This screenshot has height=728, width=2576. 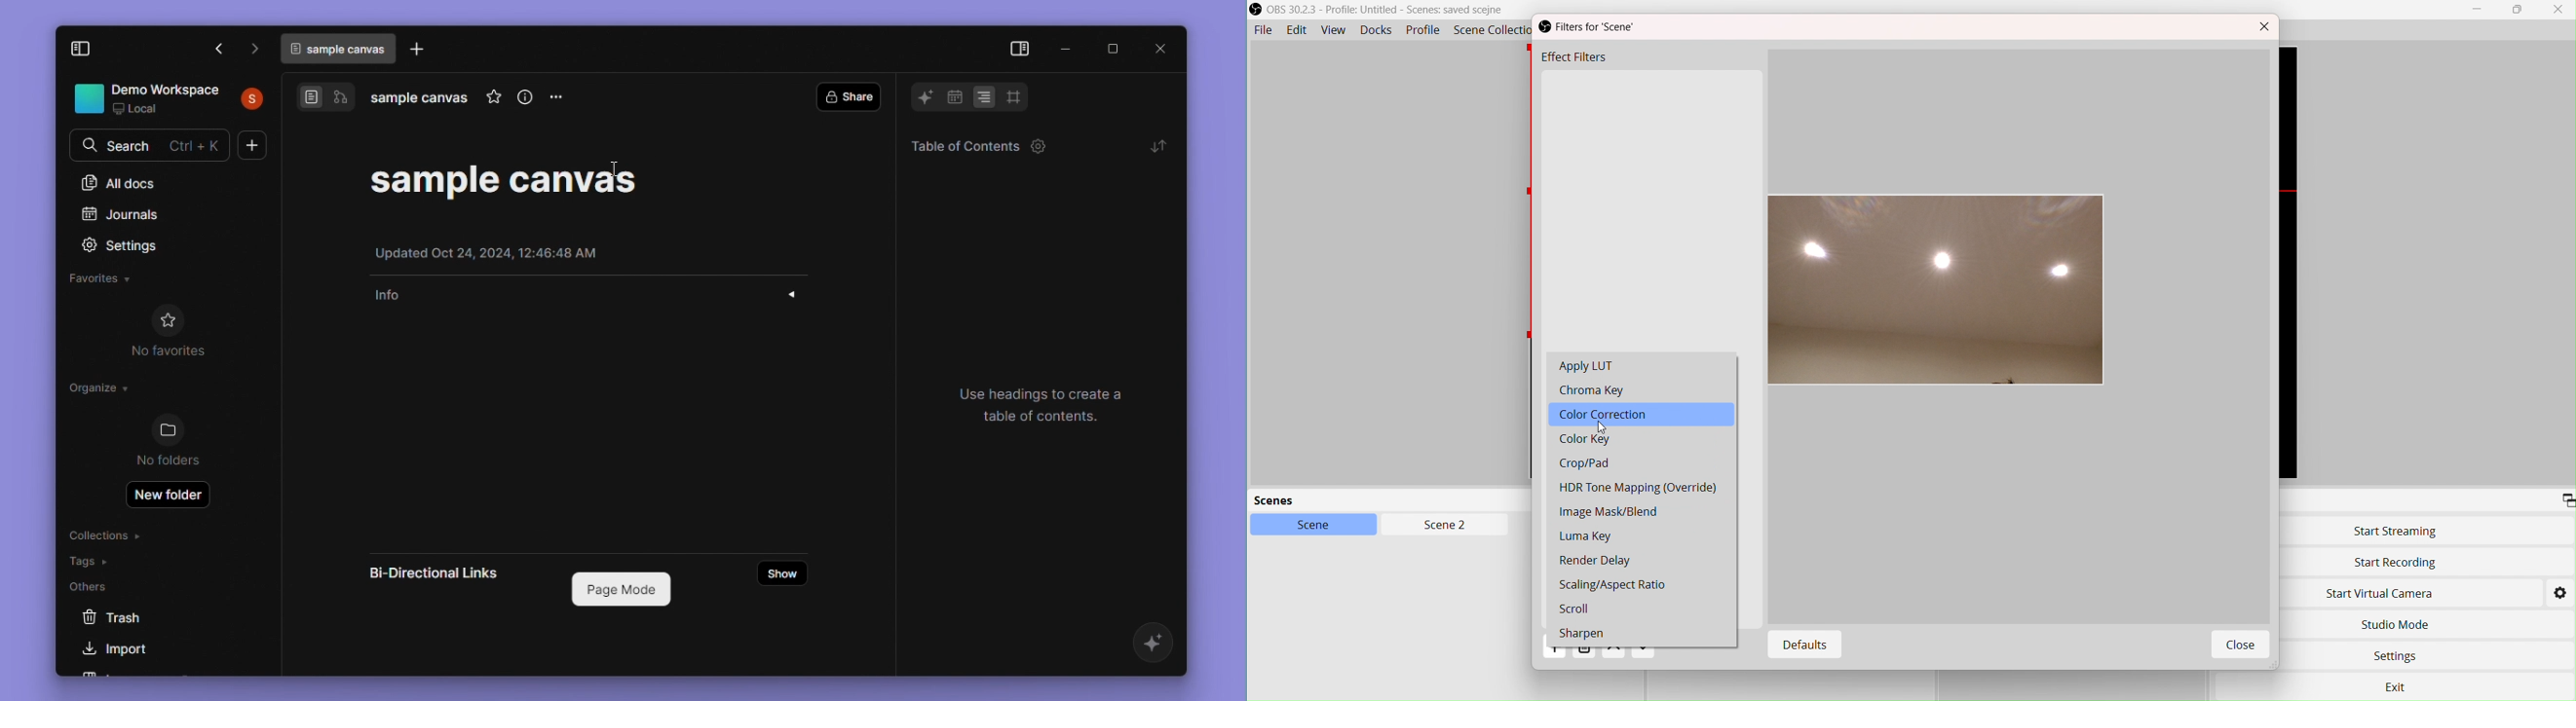 What do you see at coordinates (2239, 646) in the screenshot?
I see `Close` at bounding box center [2239, 646].